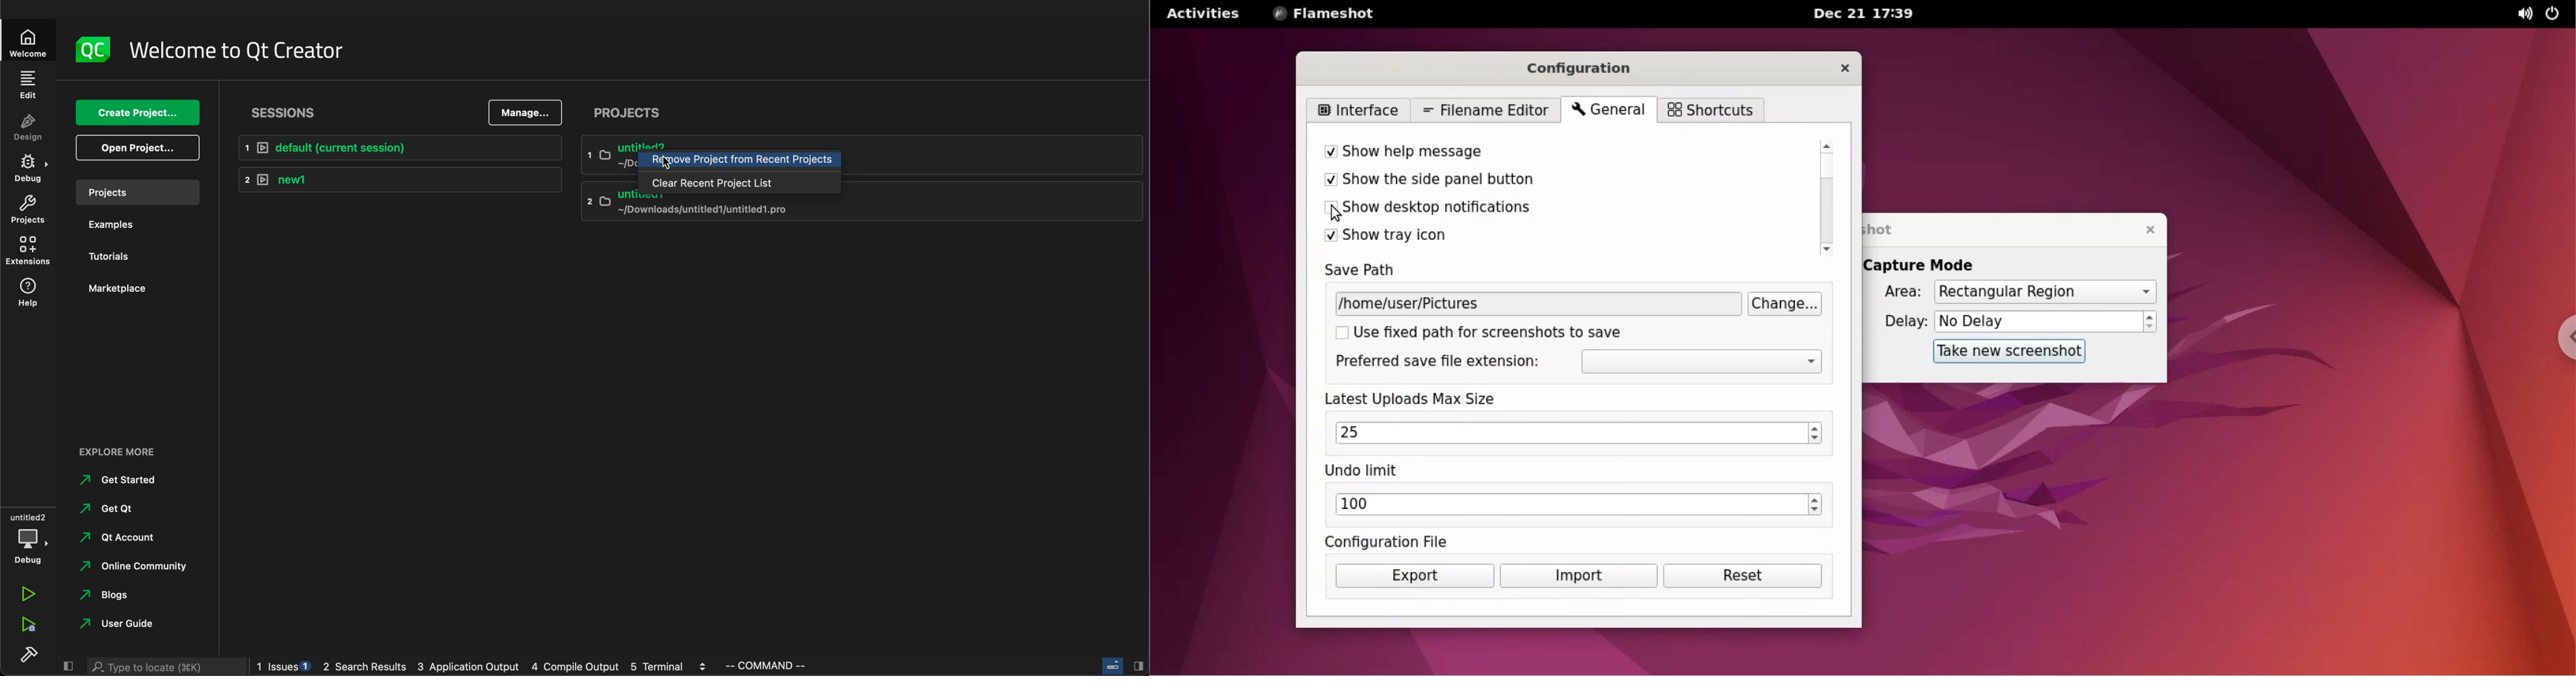 Image resolution: width=2576 pixels, height=700 pixels. What do you see at coordinates (71, 667) in the screenshot?
I see `close sidebar` at bounding box center [71, 667].